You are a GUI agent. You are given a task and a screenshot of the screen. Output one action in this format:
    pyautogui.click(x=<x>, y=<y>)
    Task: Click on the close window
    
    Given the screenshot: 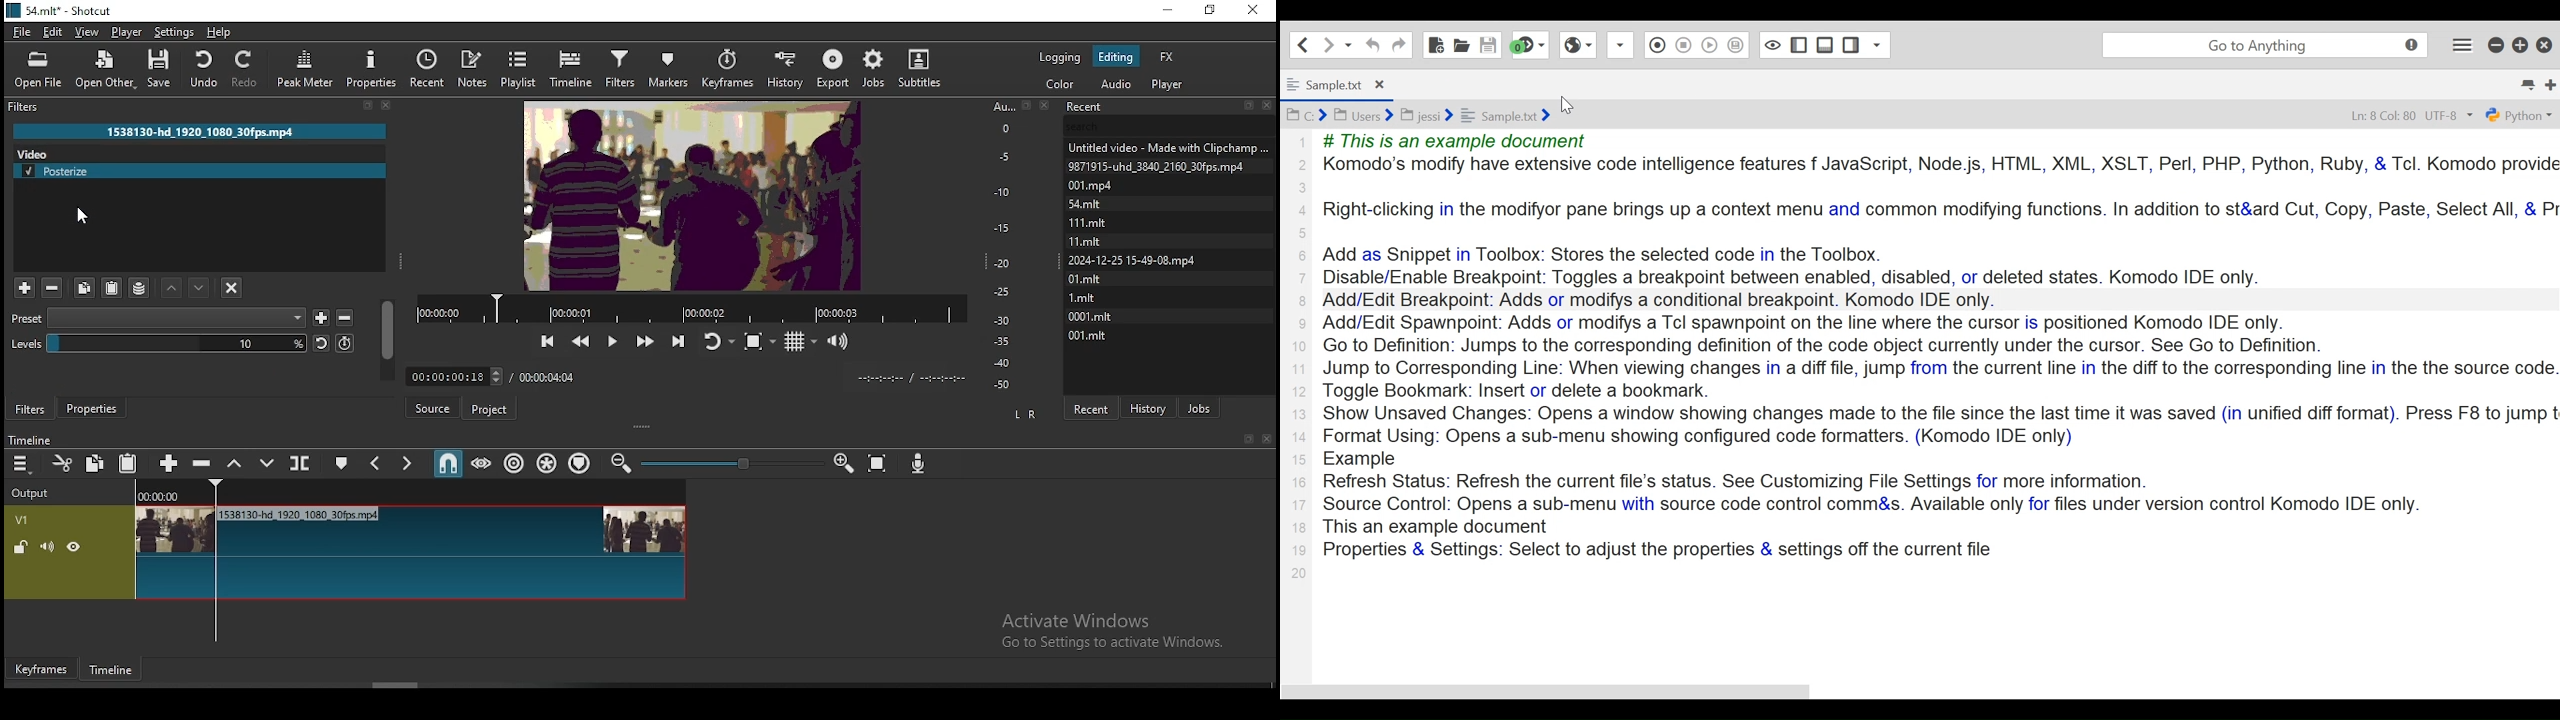 What is the action you would take?
    pyautogui.click(x=1257, y=11)
    